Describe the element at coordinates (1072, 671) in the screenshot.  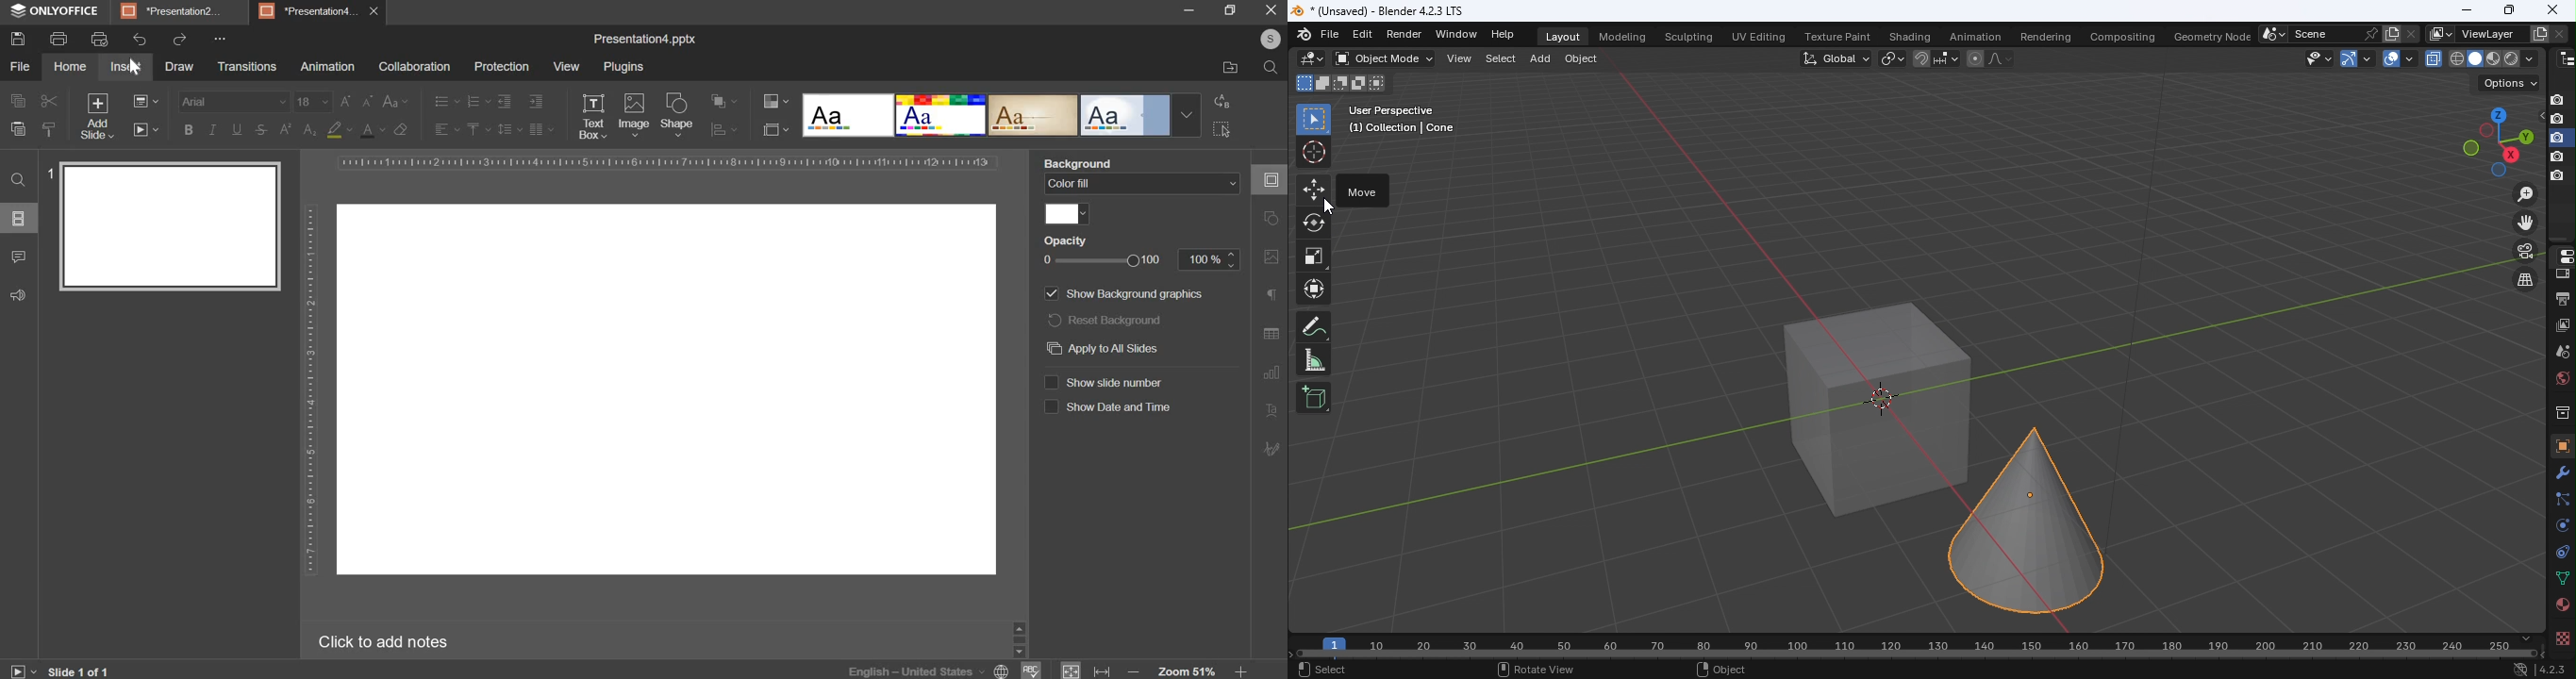
I see `fit to slide` at that location.